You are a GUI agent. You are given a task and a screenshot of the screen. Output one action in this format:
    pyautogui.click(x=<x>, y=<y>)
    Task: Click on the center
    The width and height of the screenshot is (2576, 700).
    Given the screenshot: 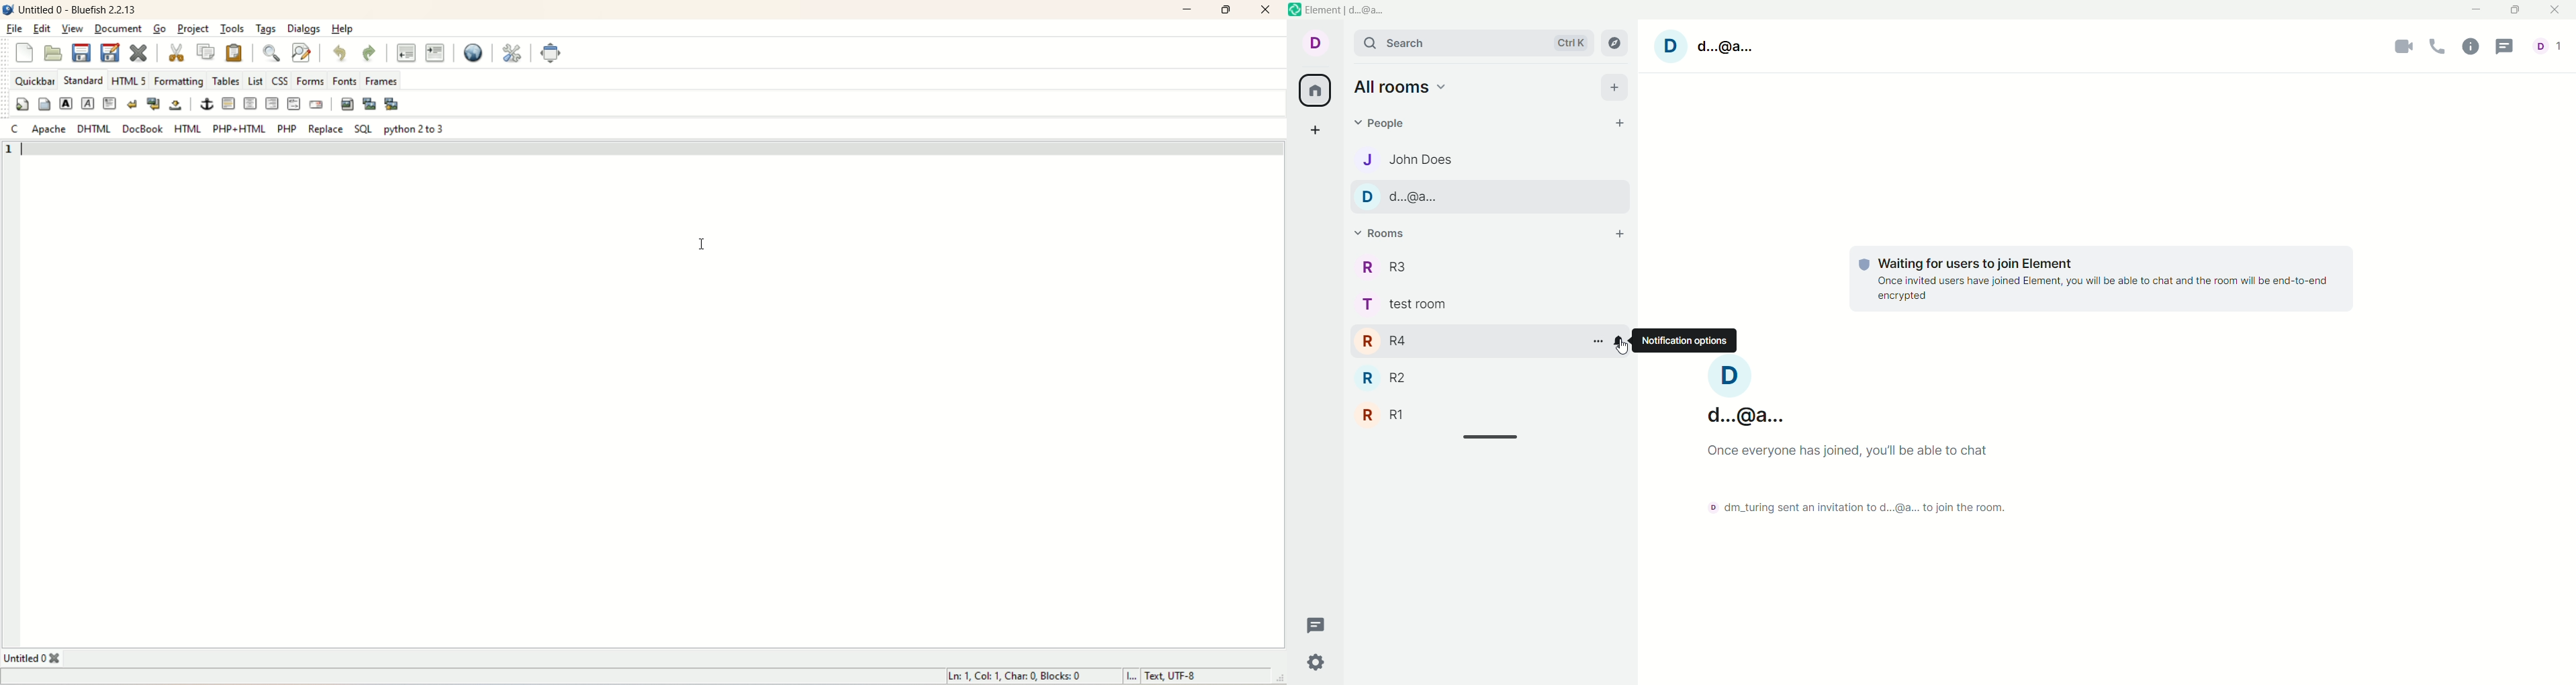 What is the action you would take?
    pyautogui.click(x=250, y=104)
    